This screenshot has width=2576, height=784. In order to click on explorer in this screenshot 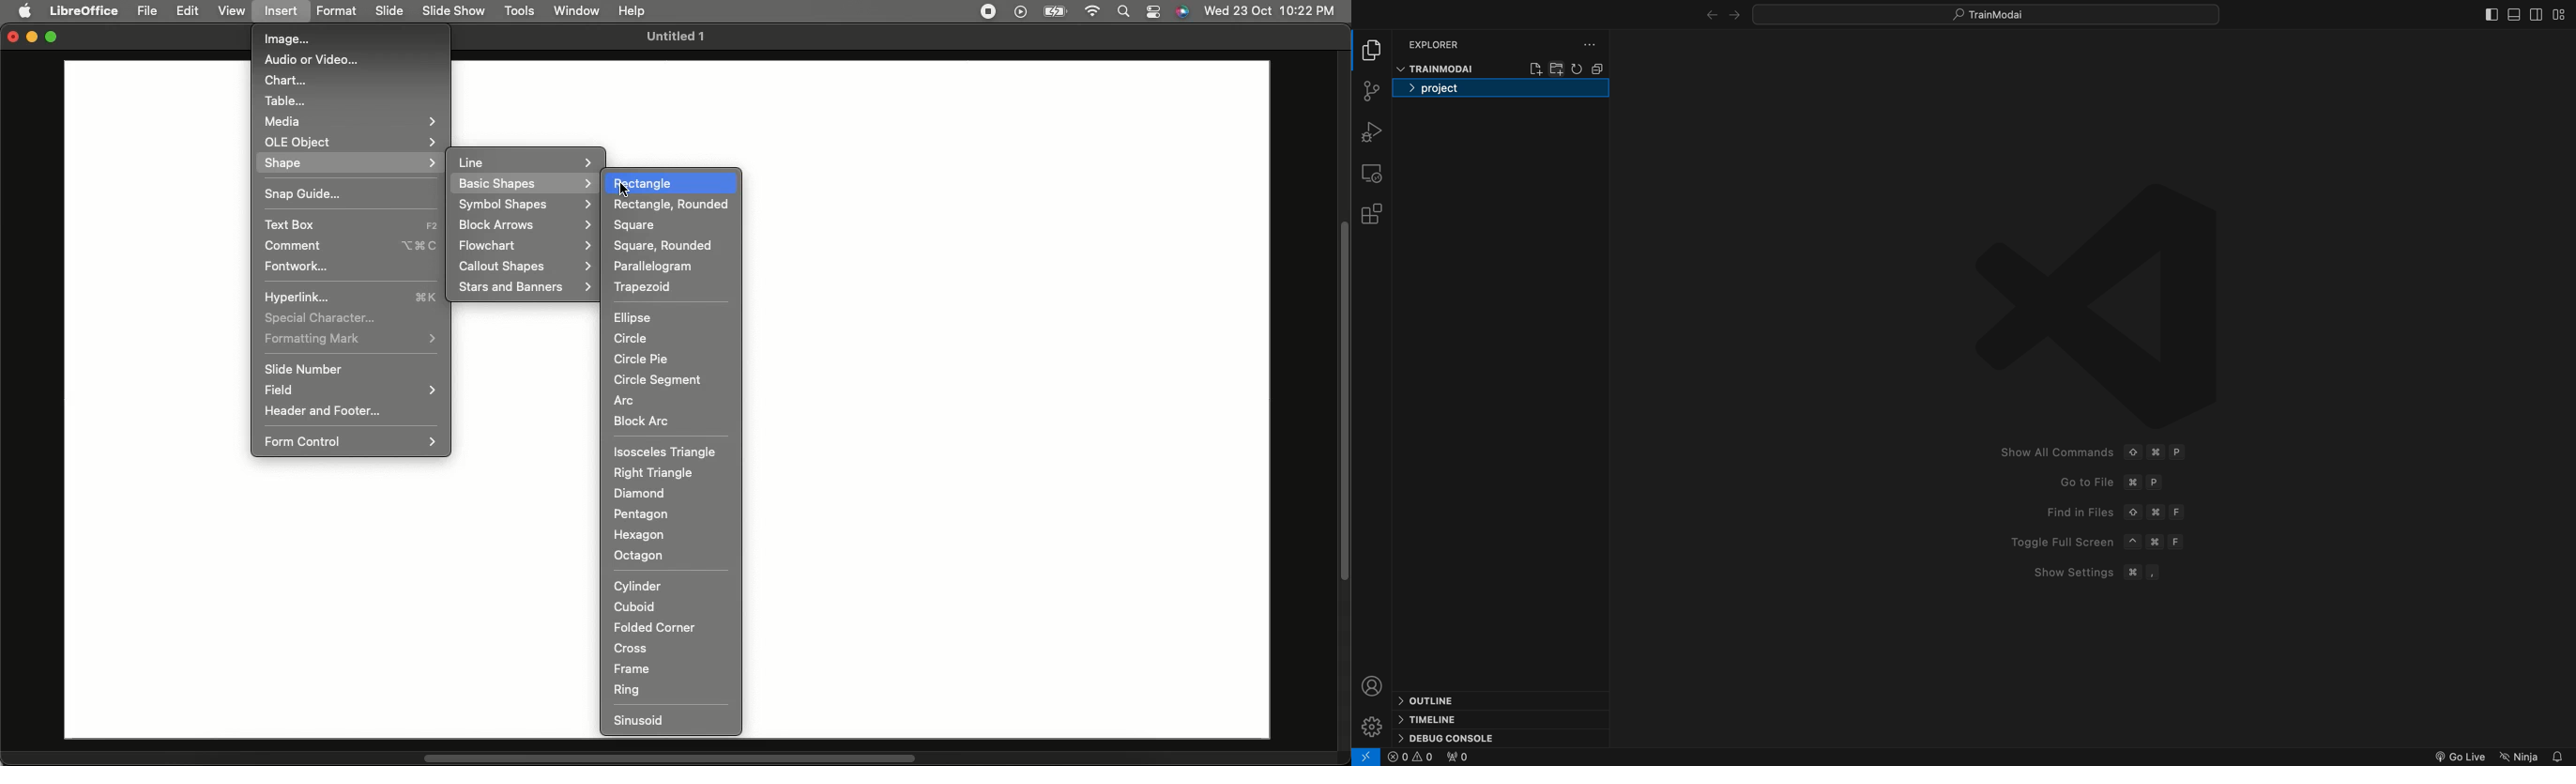, I will do `click(1436, 42)`.